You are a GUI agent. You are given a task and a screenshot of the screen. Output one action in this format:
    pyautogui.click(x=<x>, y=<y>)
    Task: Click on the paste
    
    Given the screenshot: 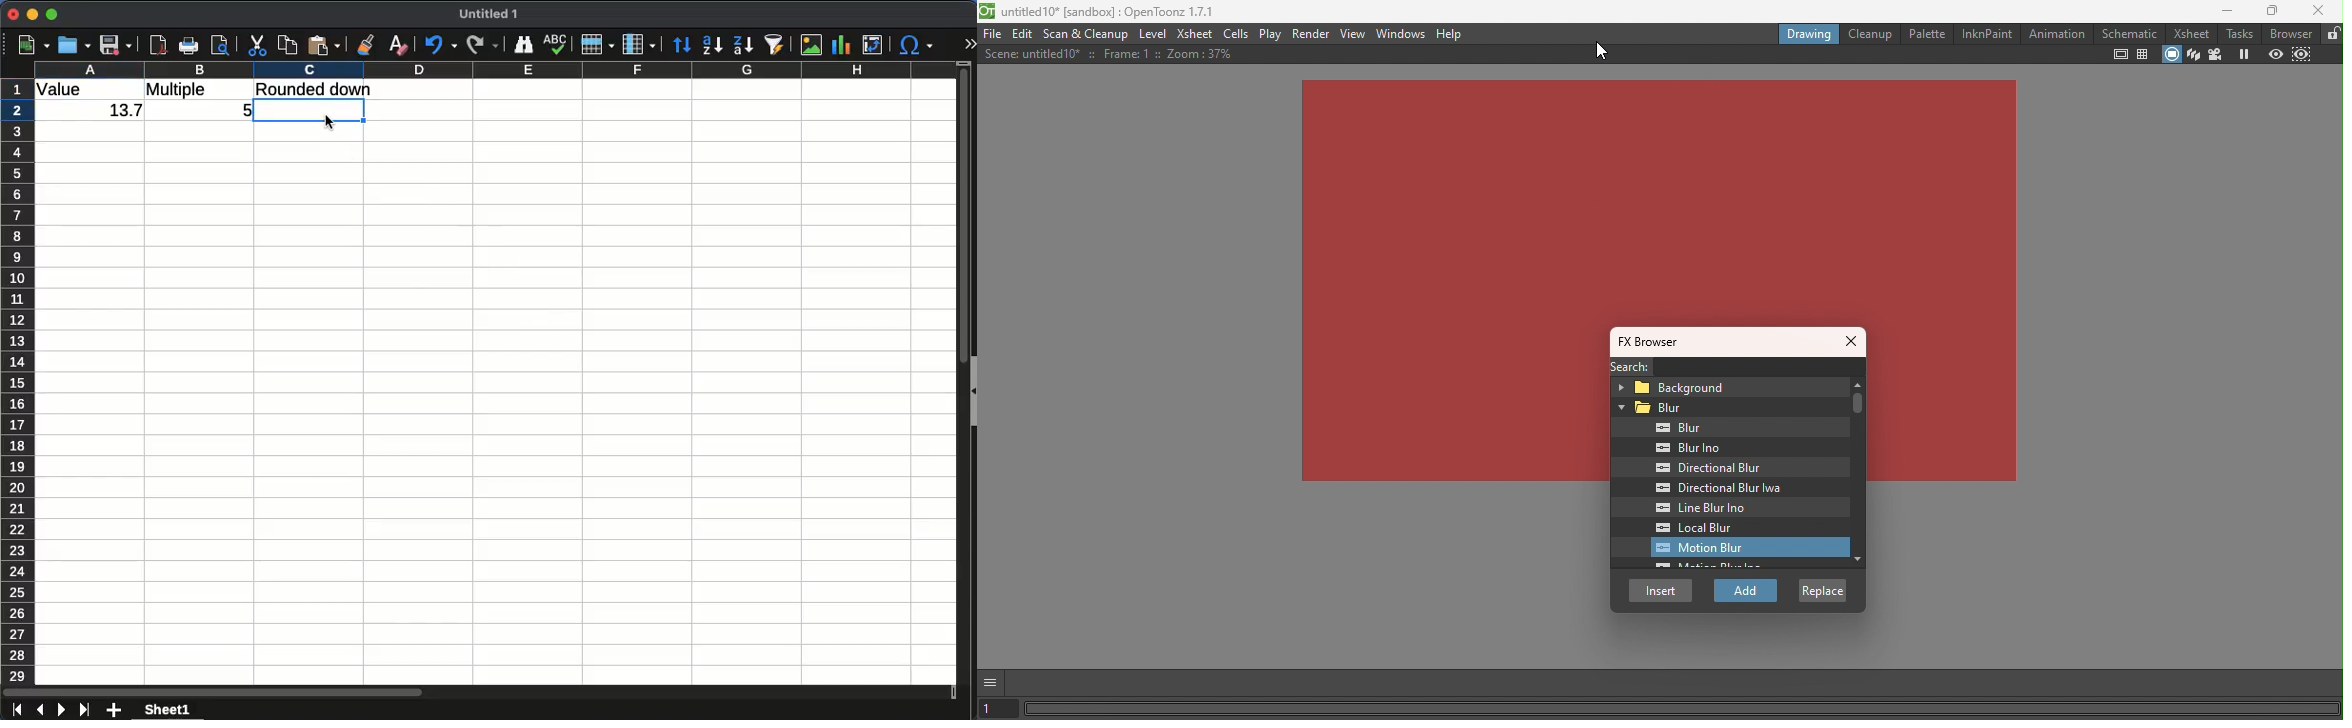 What is the action you would take?
    pyautogui.click(x=326, y=45)
    